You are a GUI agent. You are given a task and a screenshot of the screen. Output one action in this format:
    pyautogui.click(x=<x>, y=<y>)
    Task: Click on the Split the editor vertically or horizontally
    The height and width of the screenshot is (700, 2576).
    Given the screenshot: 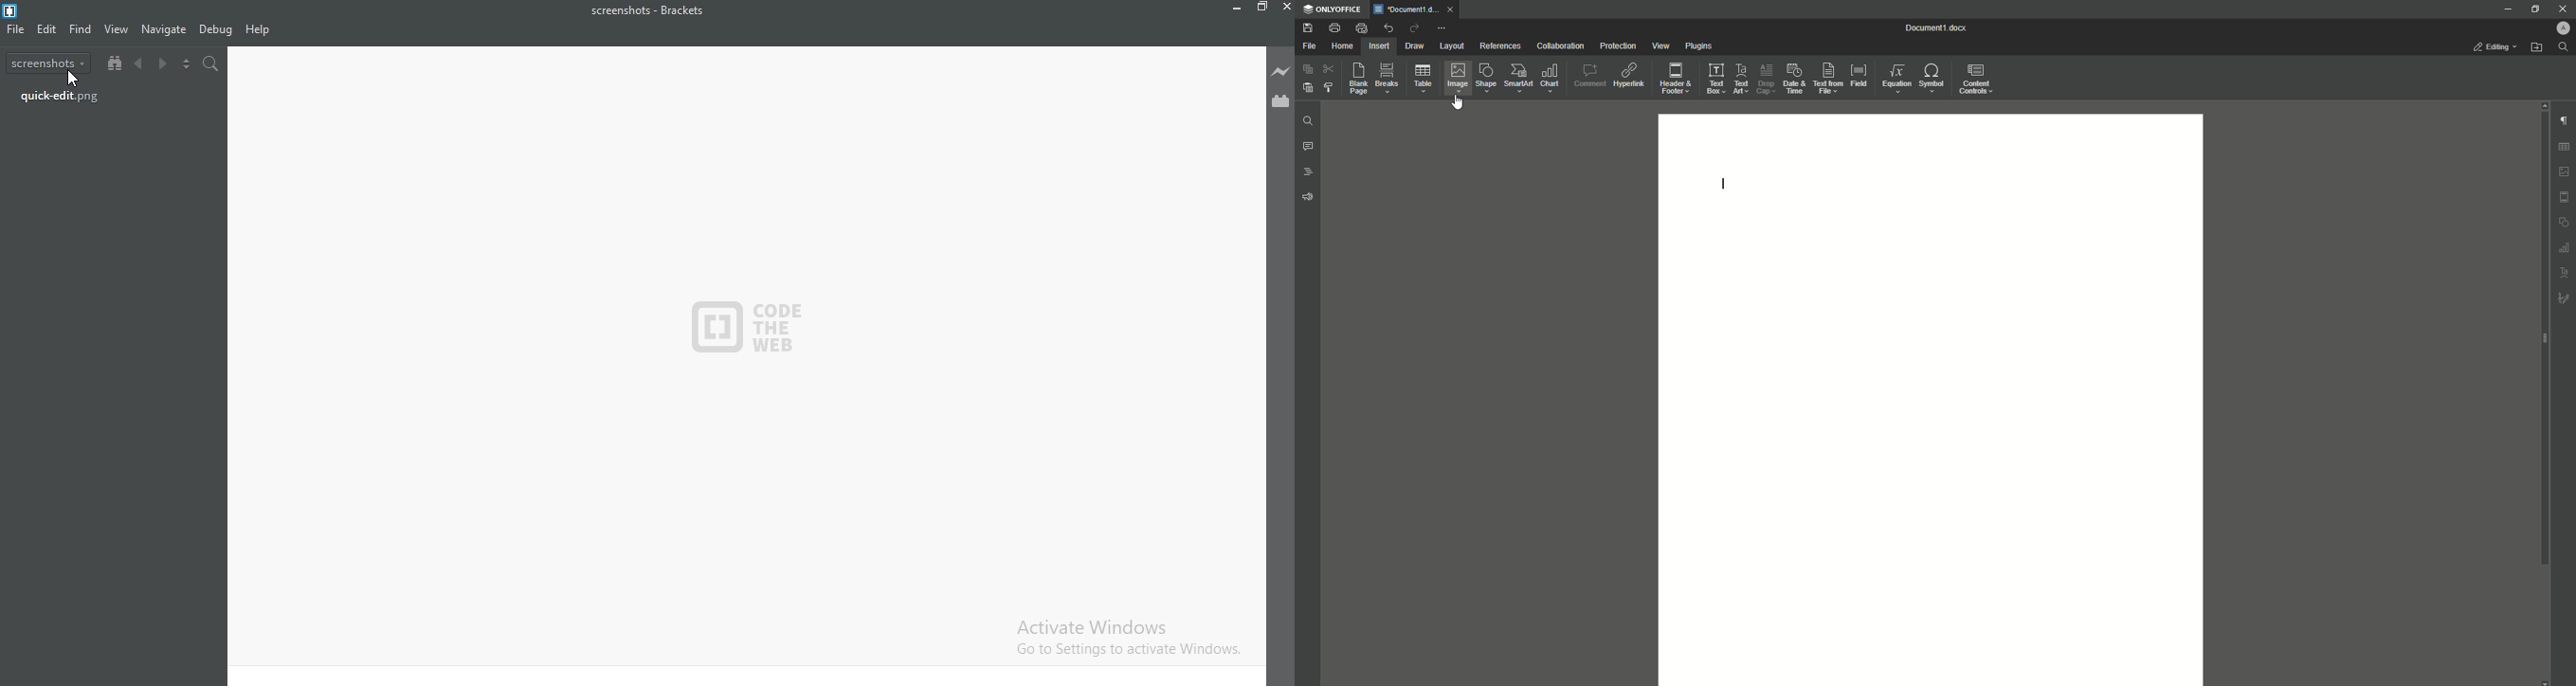 What is the action you would take?
    pyautogui.click(x=186, y=63)
    